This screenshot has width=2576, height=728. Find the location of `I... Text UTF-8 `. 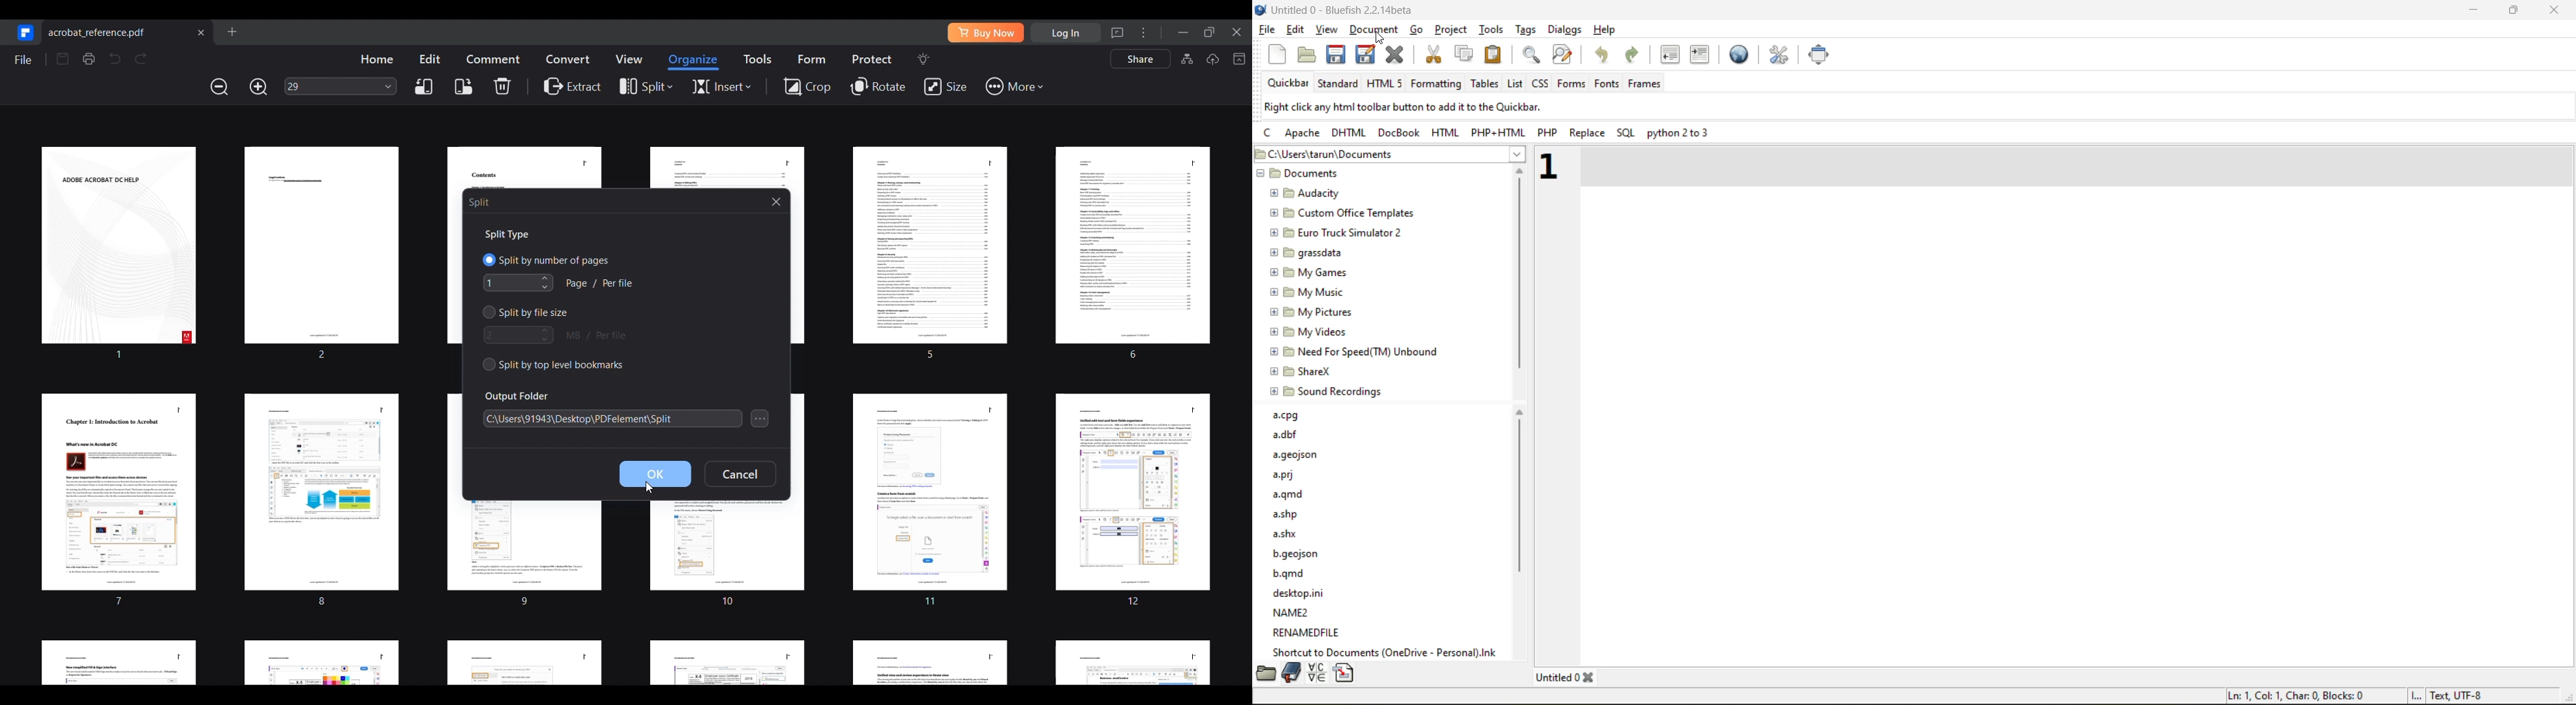

I... Text UTF-8  is located at coordinates (2448, 695).